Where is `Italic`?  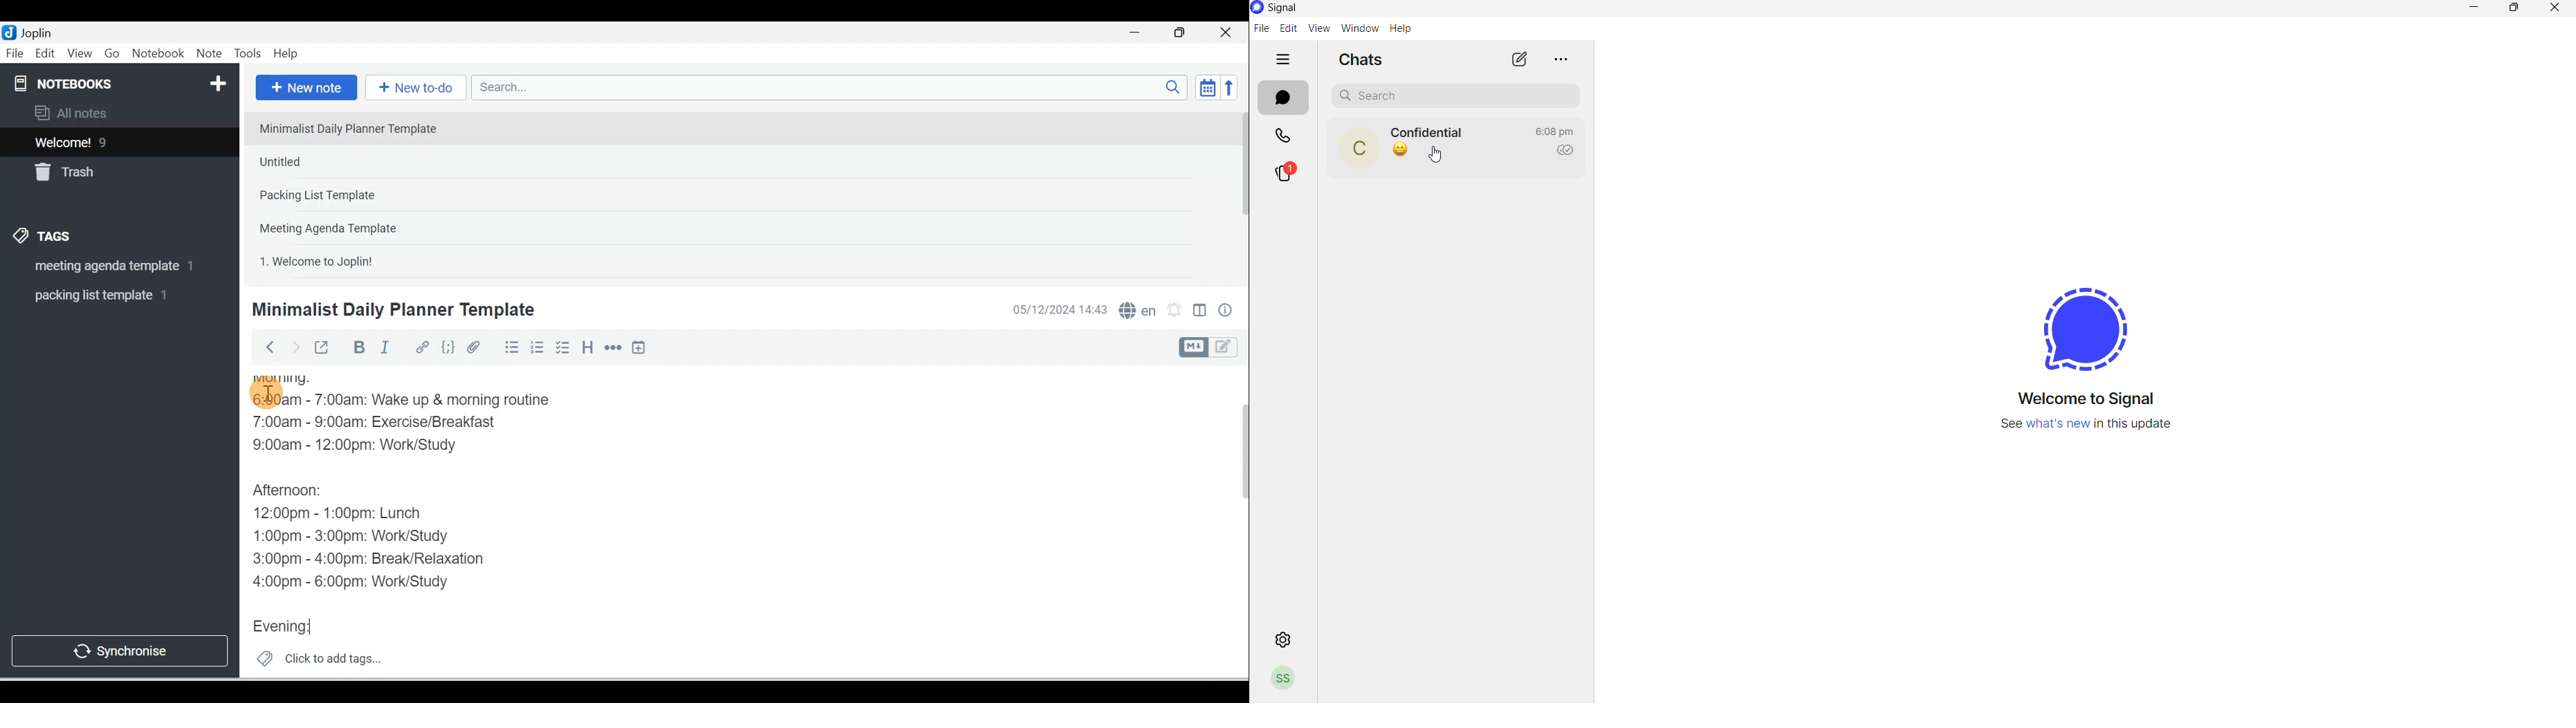
Italic is located at coordinates (387, 350).